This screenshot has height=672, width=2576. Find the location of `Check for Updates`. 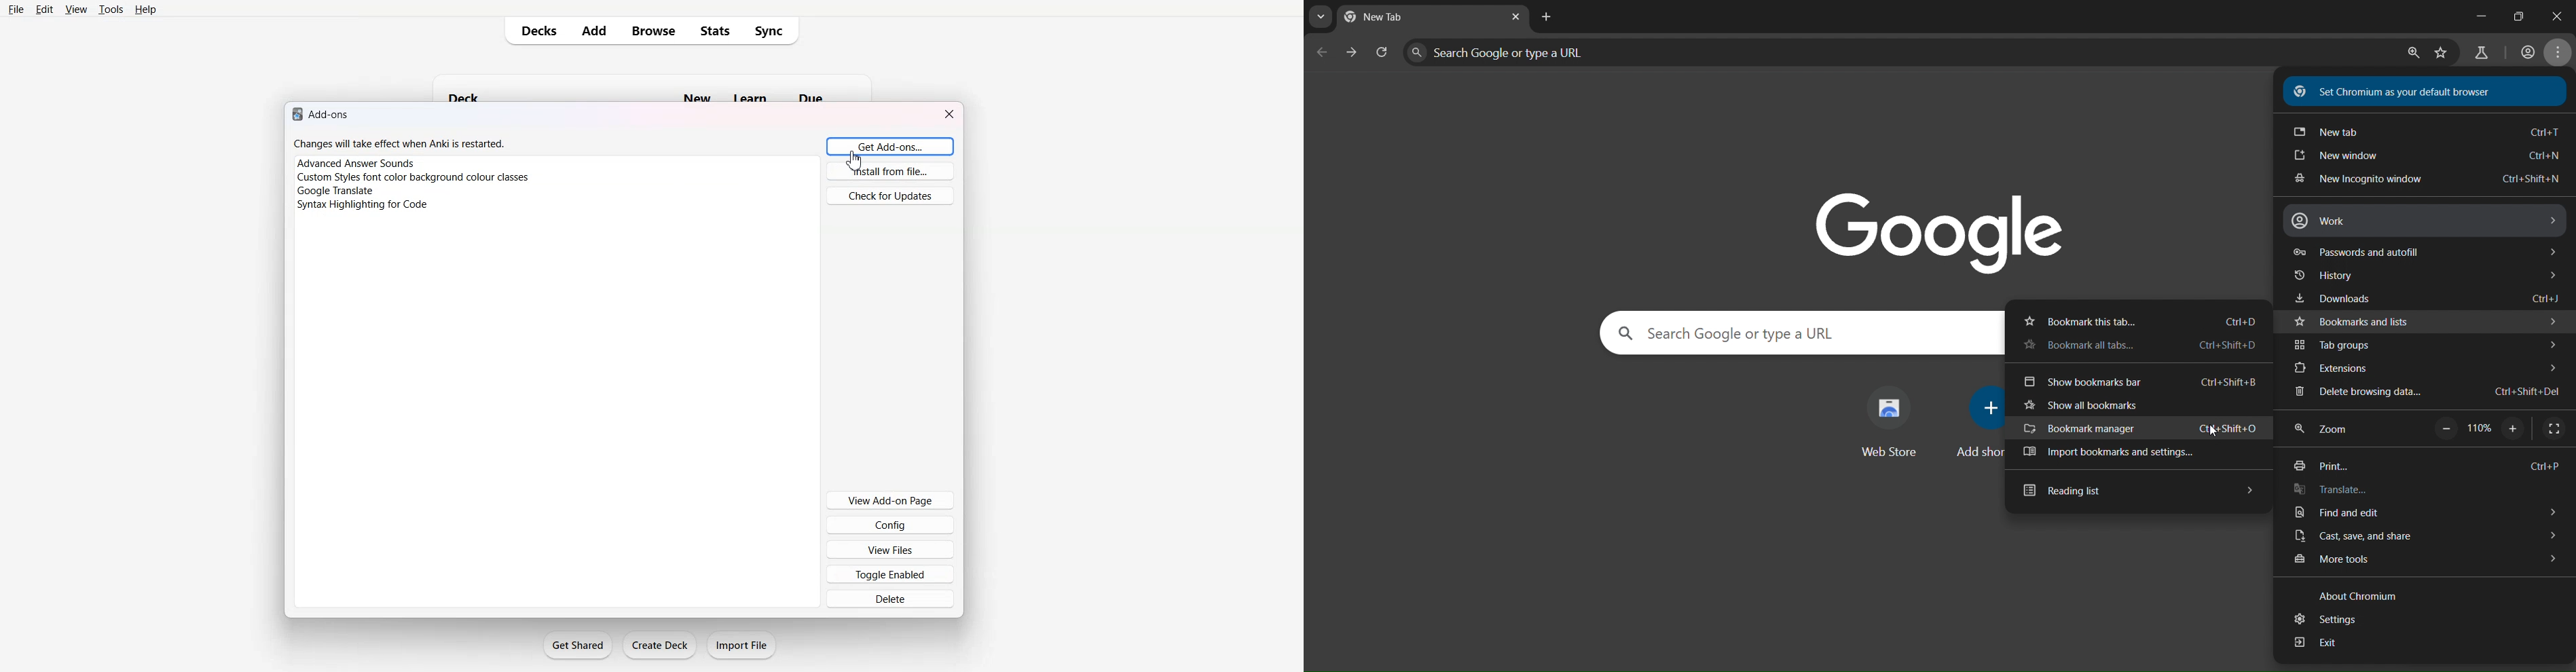

Check for Updates is located at coordinates (890, 195).